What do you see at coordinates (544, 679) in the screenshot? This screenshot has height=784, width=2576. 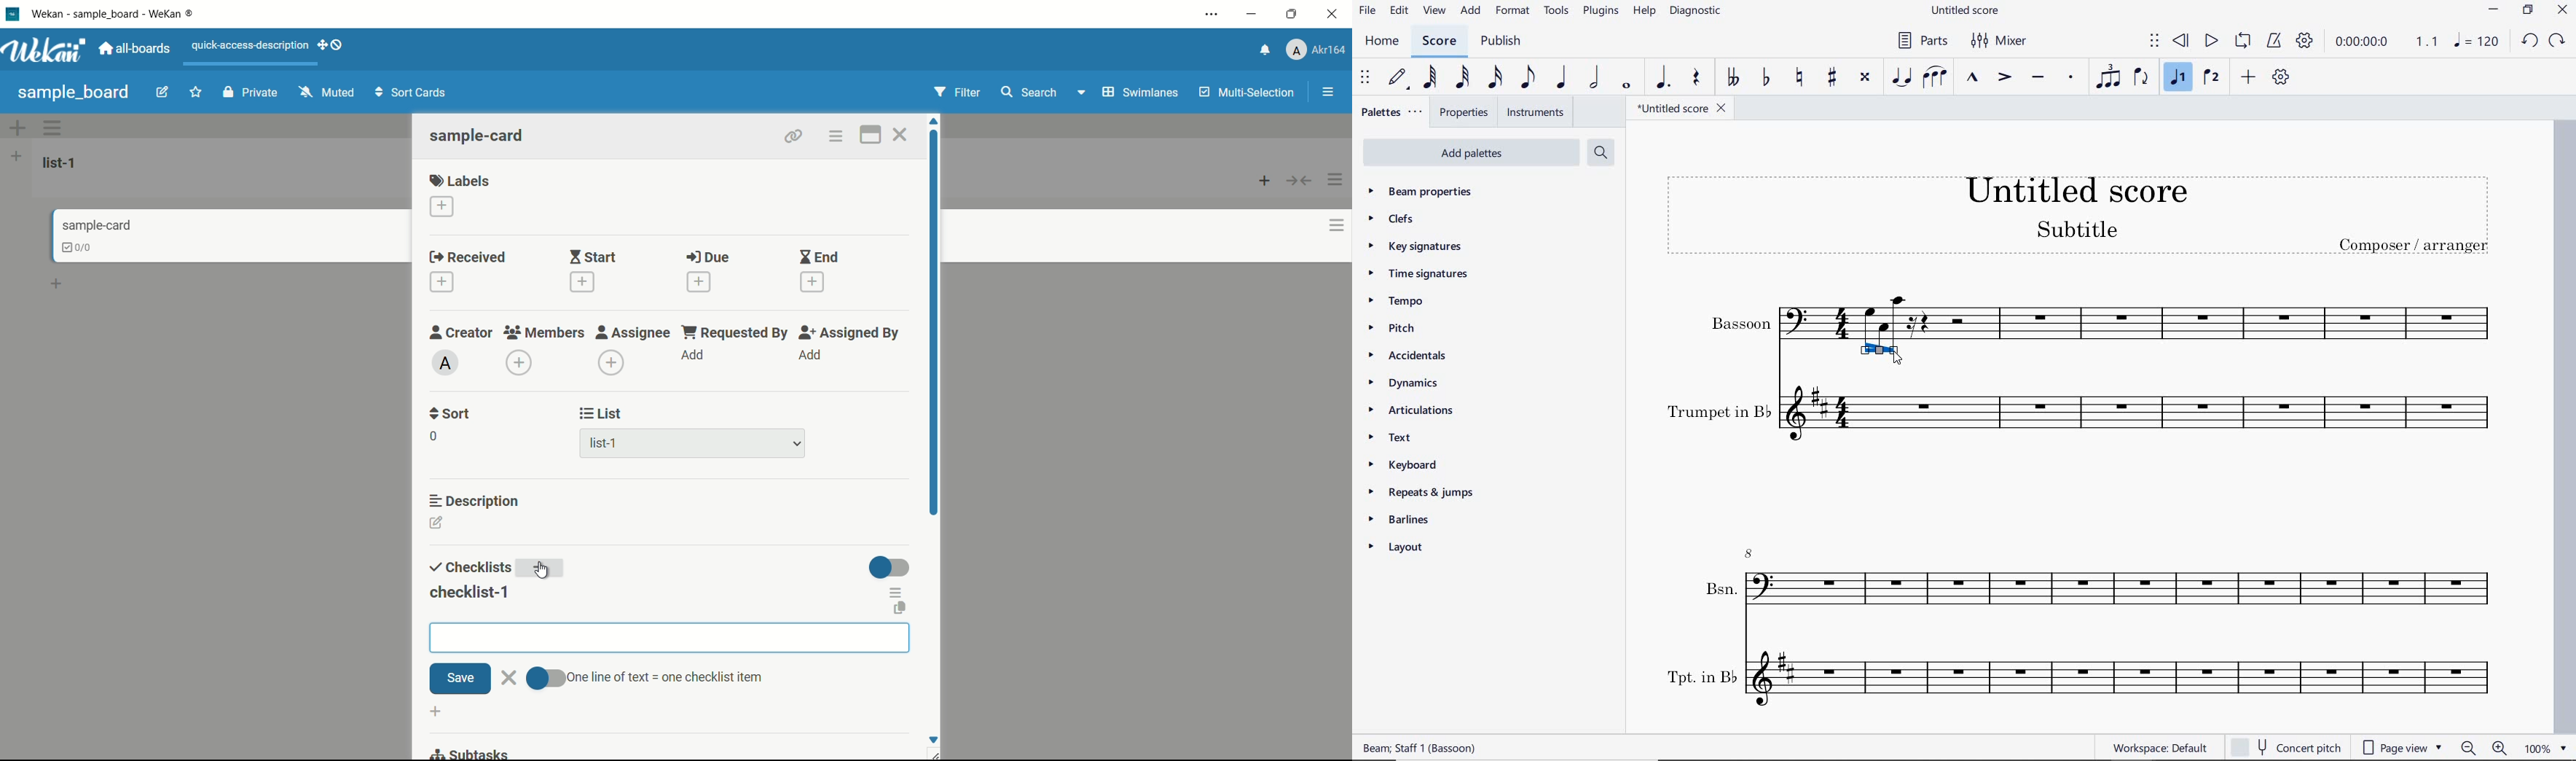 I see `toggle button` at bounding box center [544, 679].